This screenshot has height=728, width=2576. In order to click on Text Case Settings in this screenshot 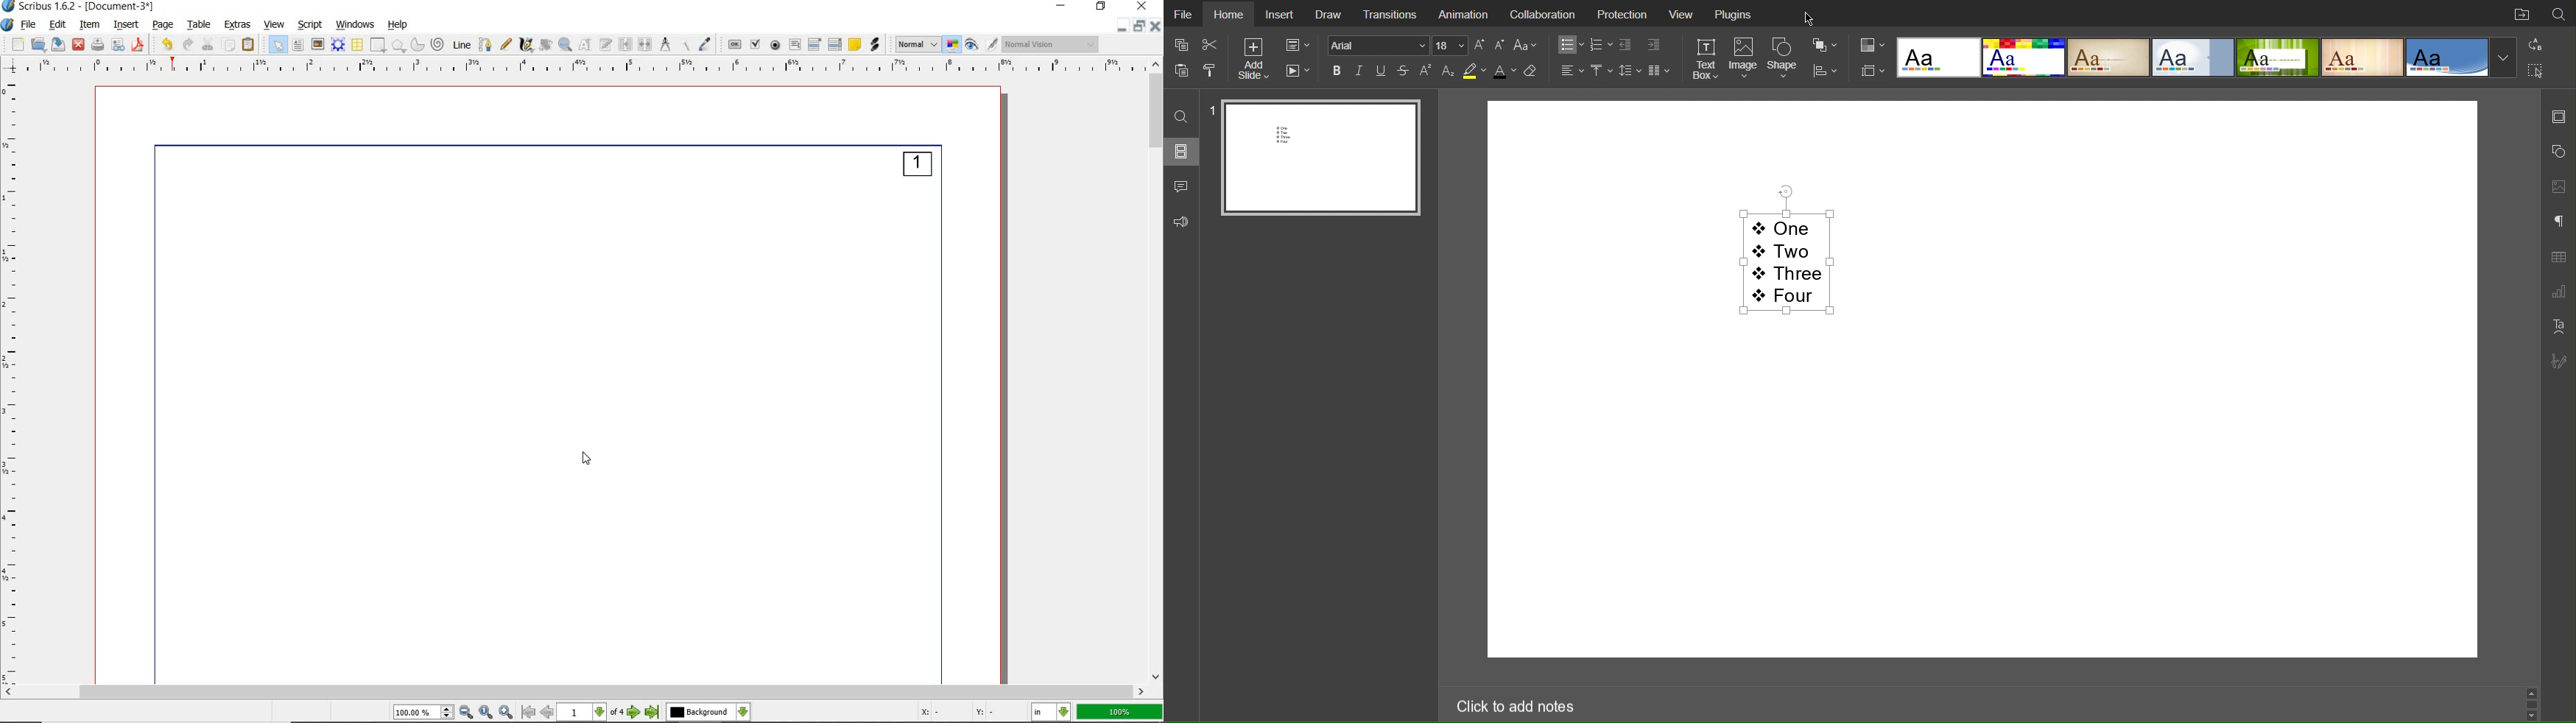, I will do `click(1523, 46)`.